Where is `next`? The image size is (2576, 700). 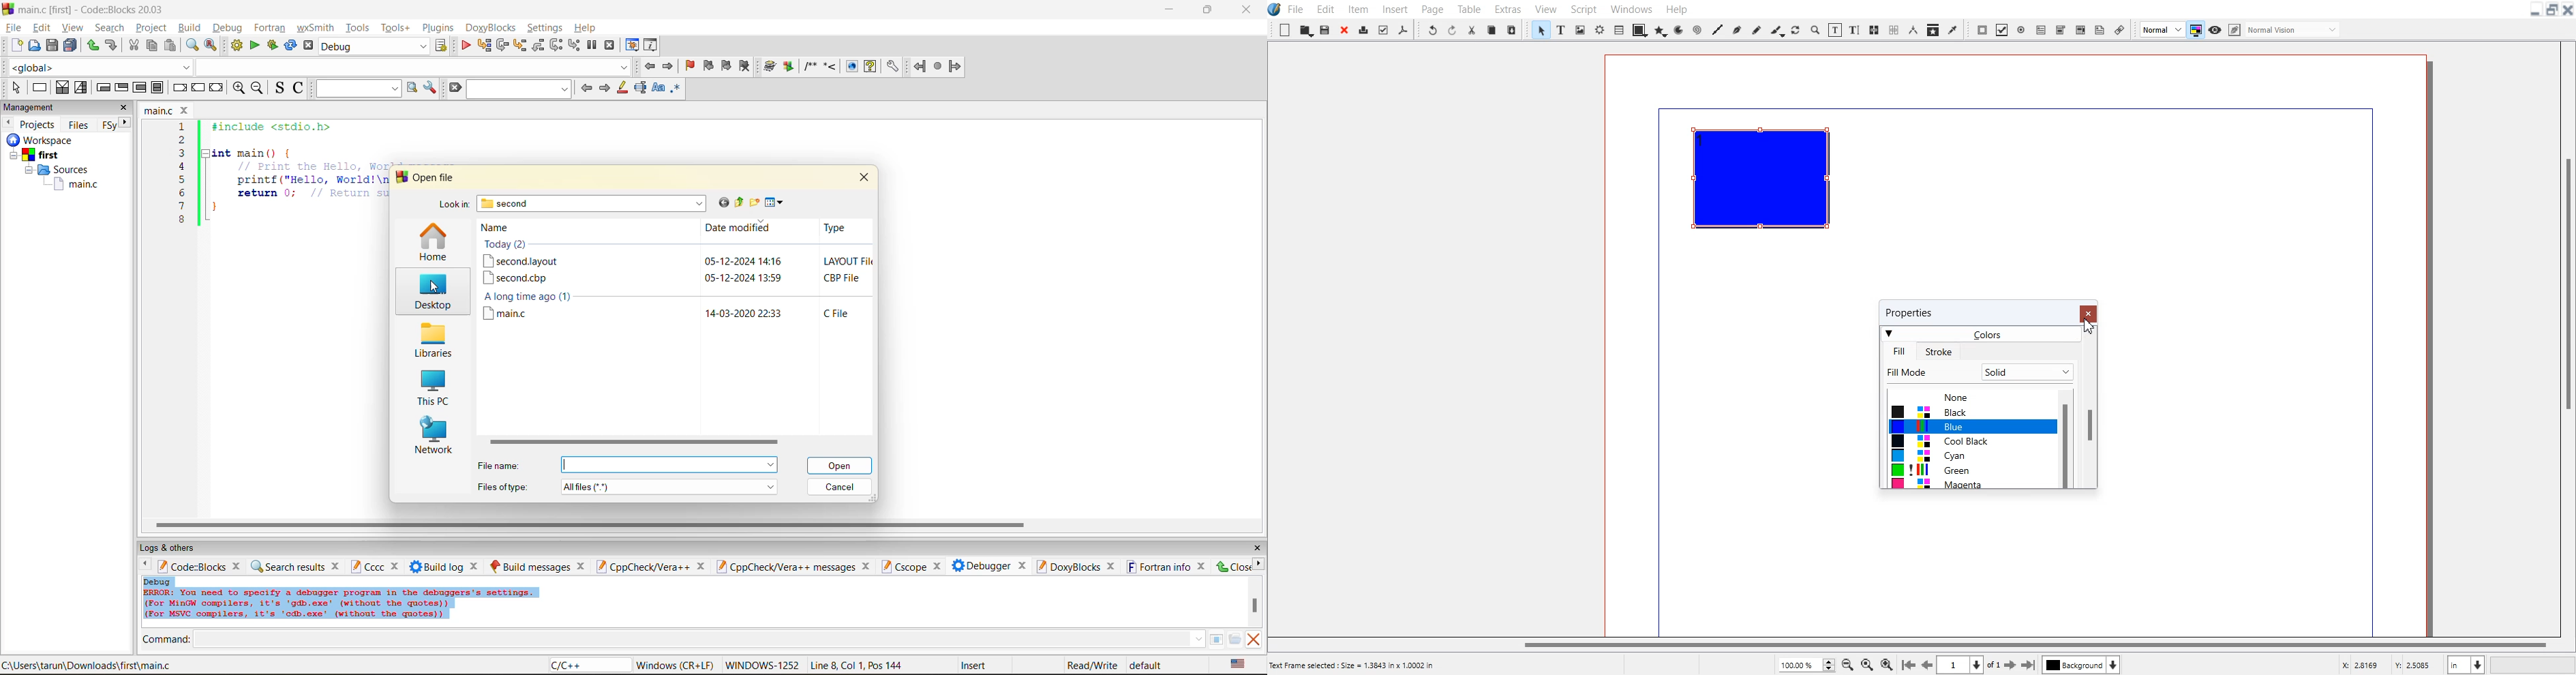
next is located at coordinates (125, 122).